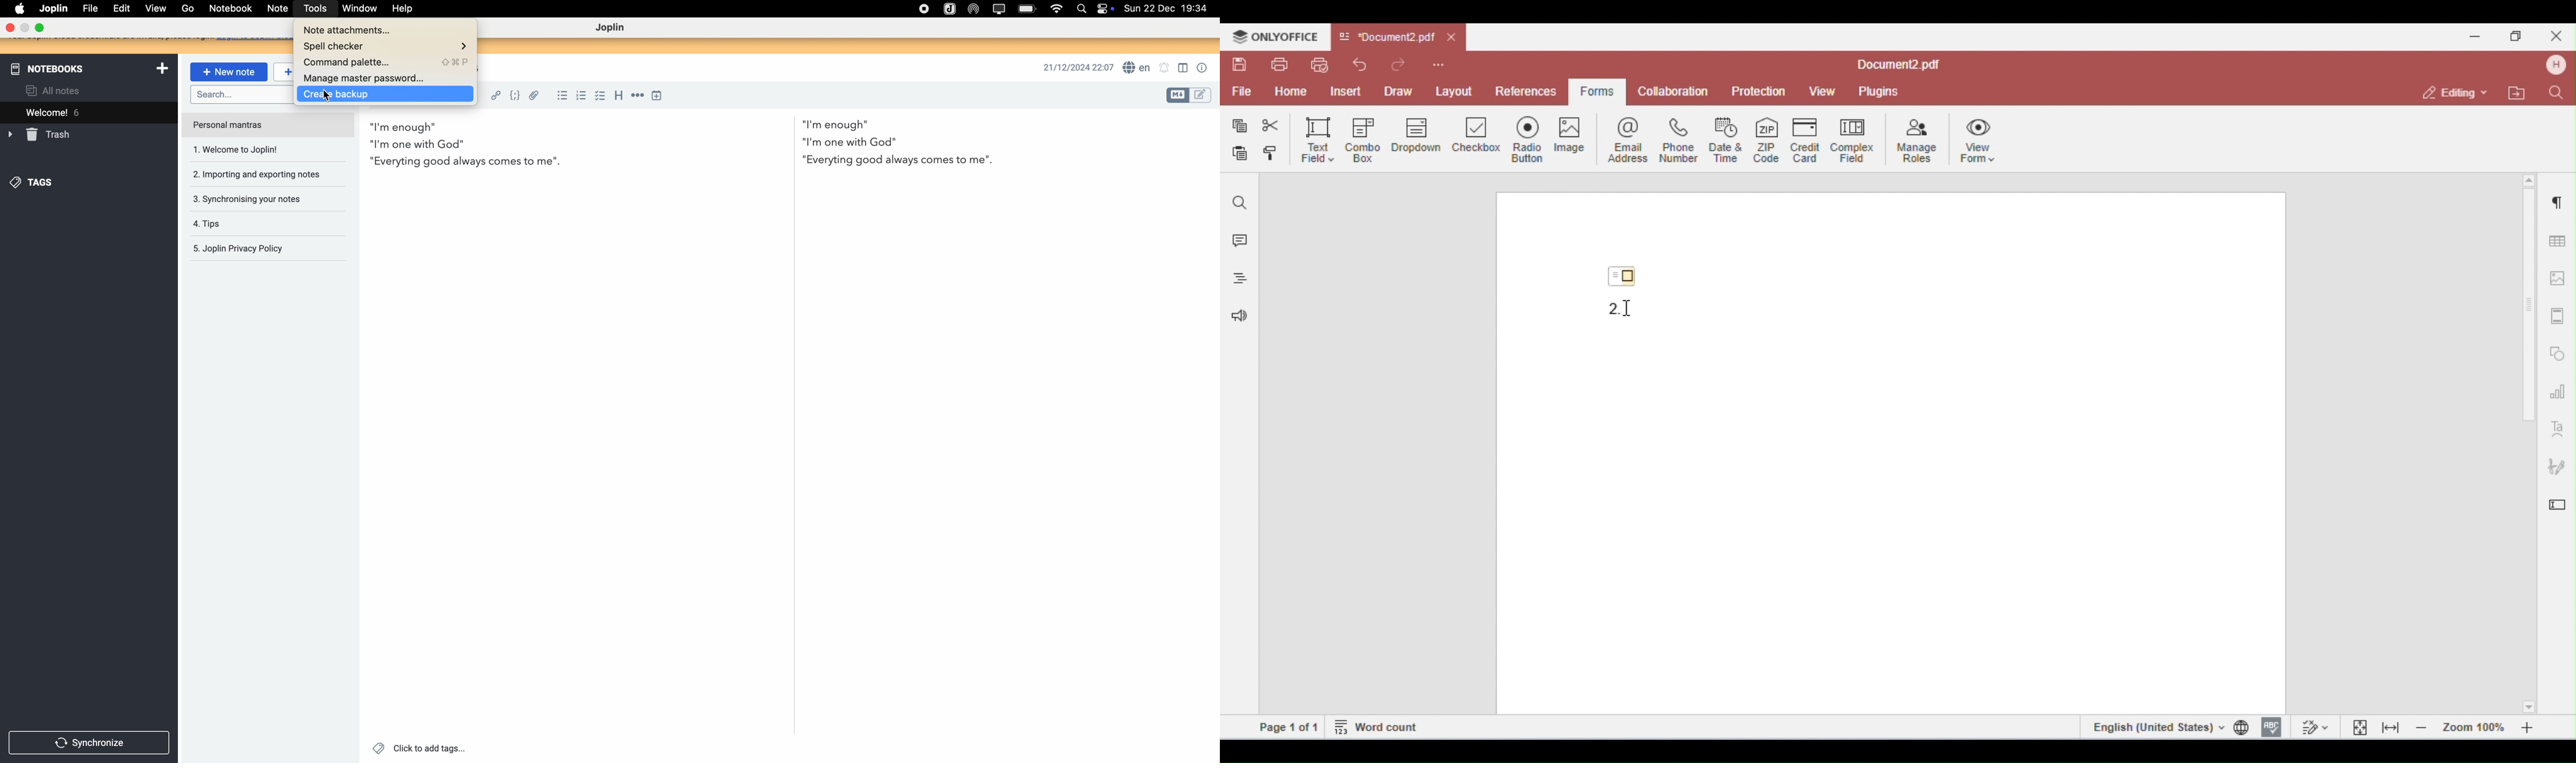  What do you see at coordinates (347, 30) in the screenshot?
I see `note attachments` at bounding box center [347, 30].